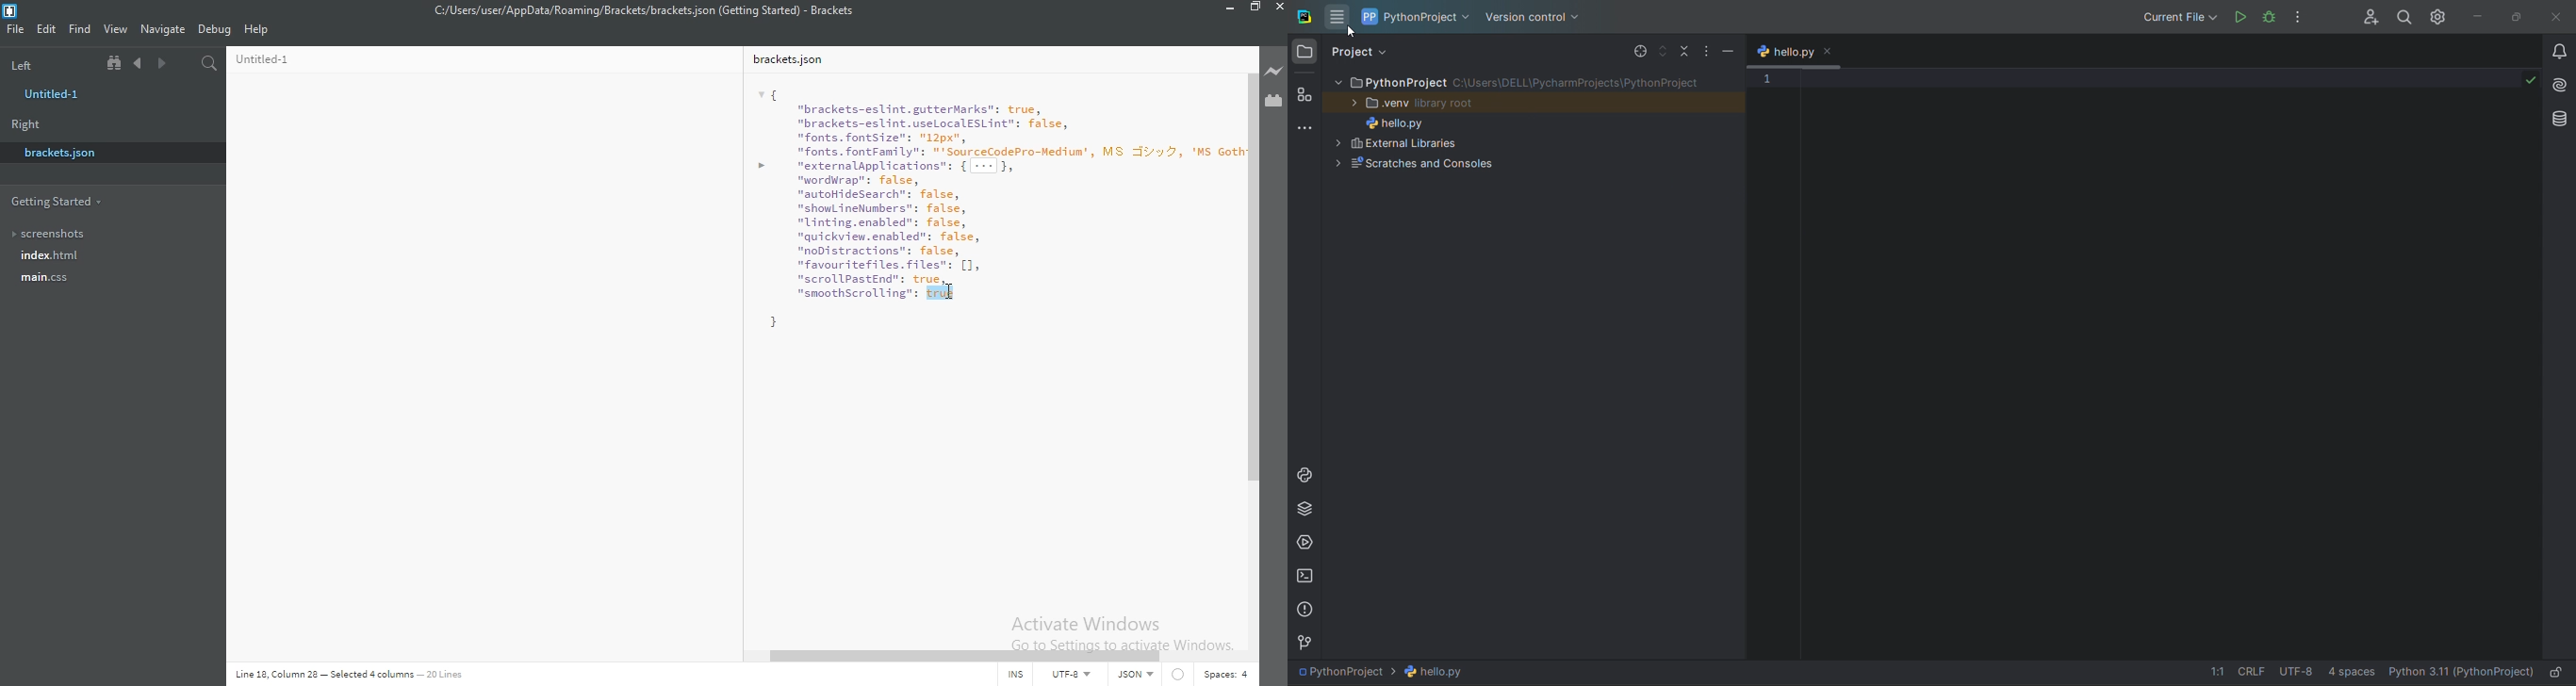 The width and height of the screenshot is (2576, 700). Describe the element at coordinates (2559, 120) in the screenshot. I see `database` at that location.